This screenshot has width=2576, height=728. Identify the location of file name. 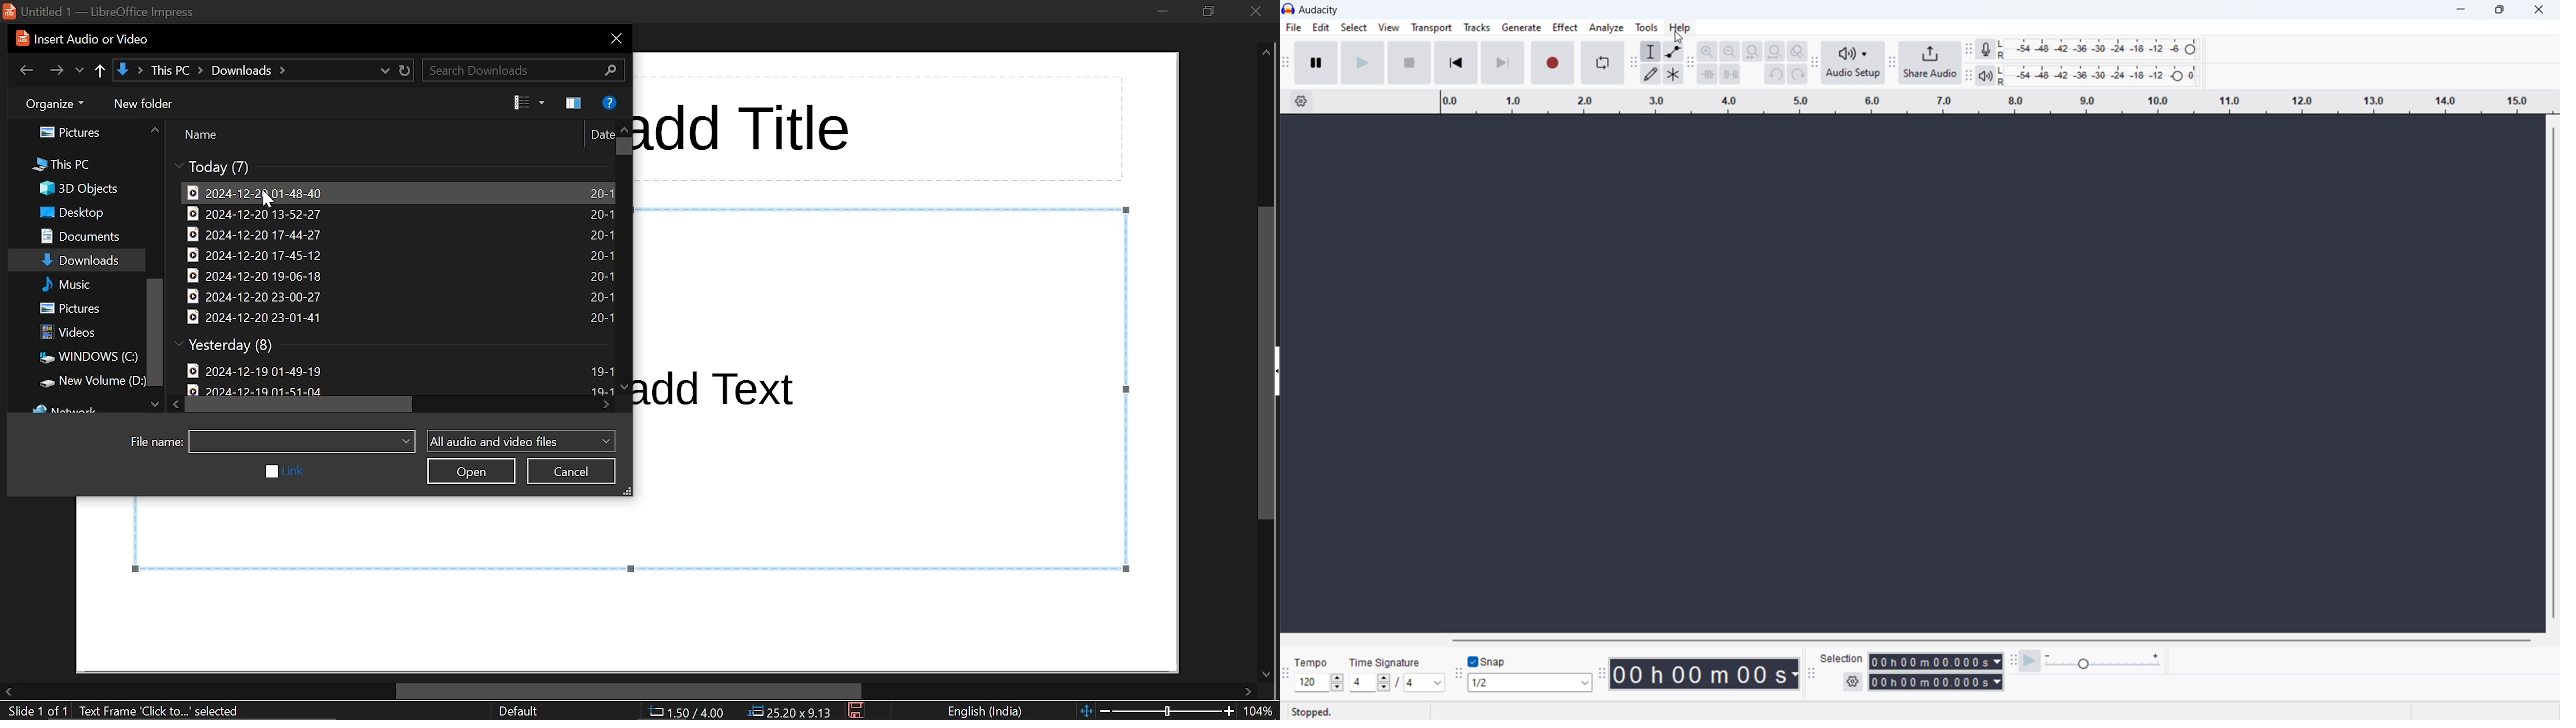
(154, 442).